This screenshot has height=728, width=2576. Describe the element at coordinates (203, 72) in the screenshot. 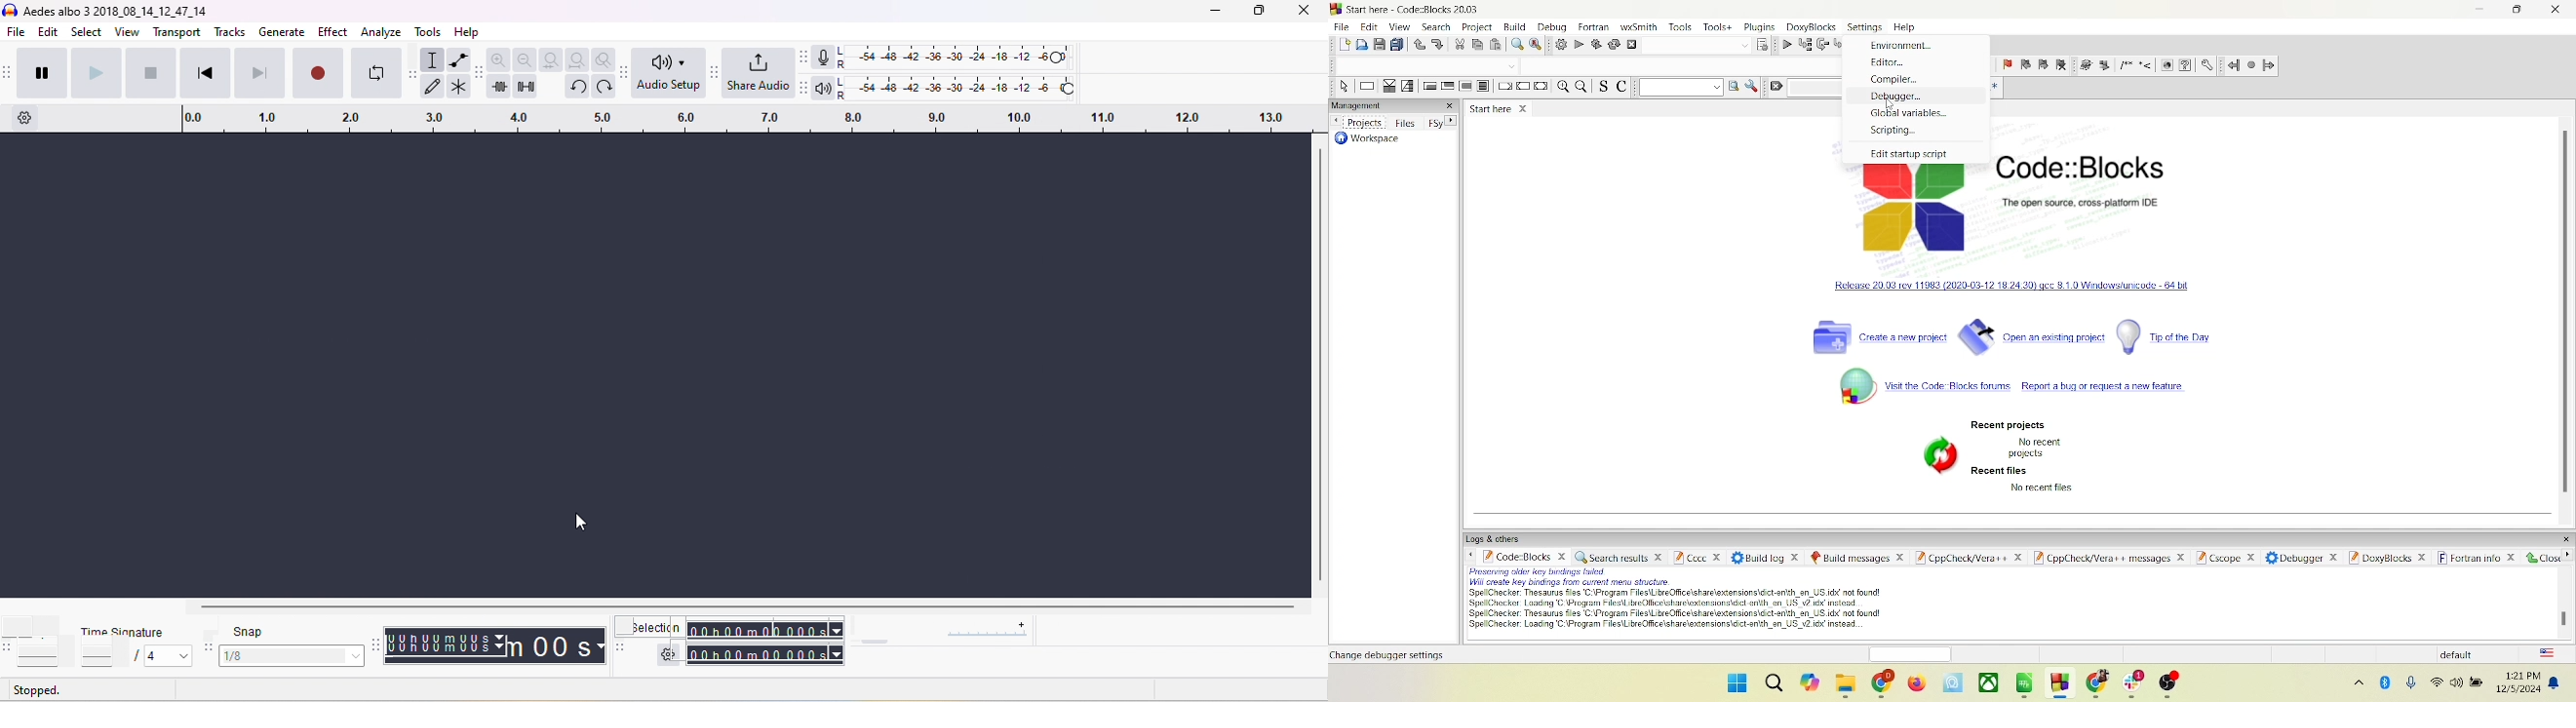

I see `skip to start` at that location.